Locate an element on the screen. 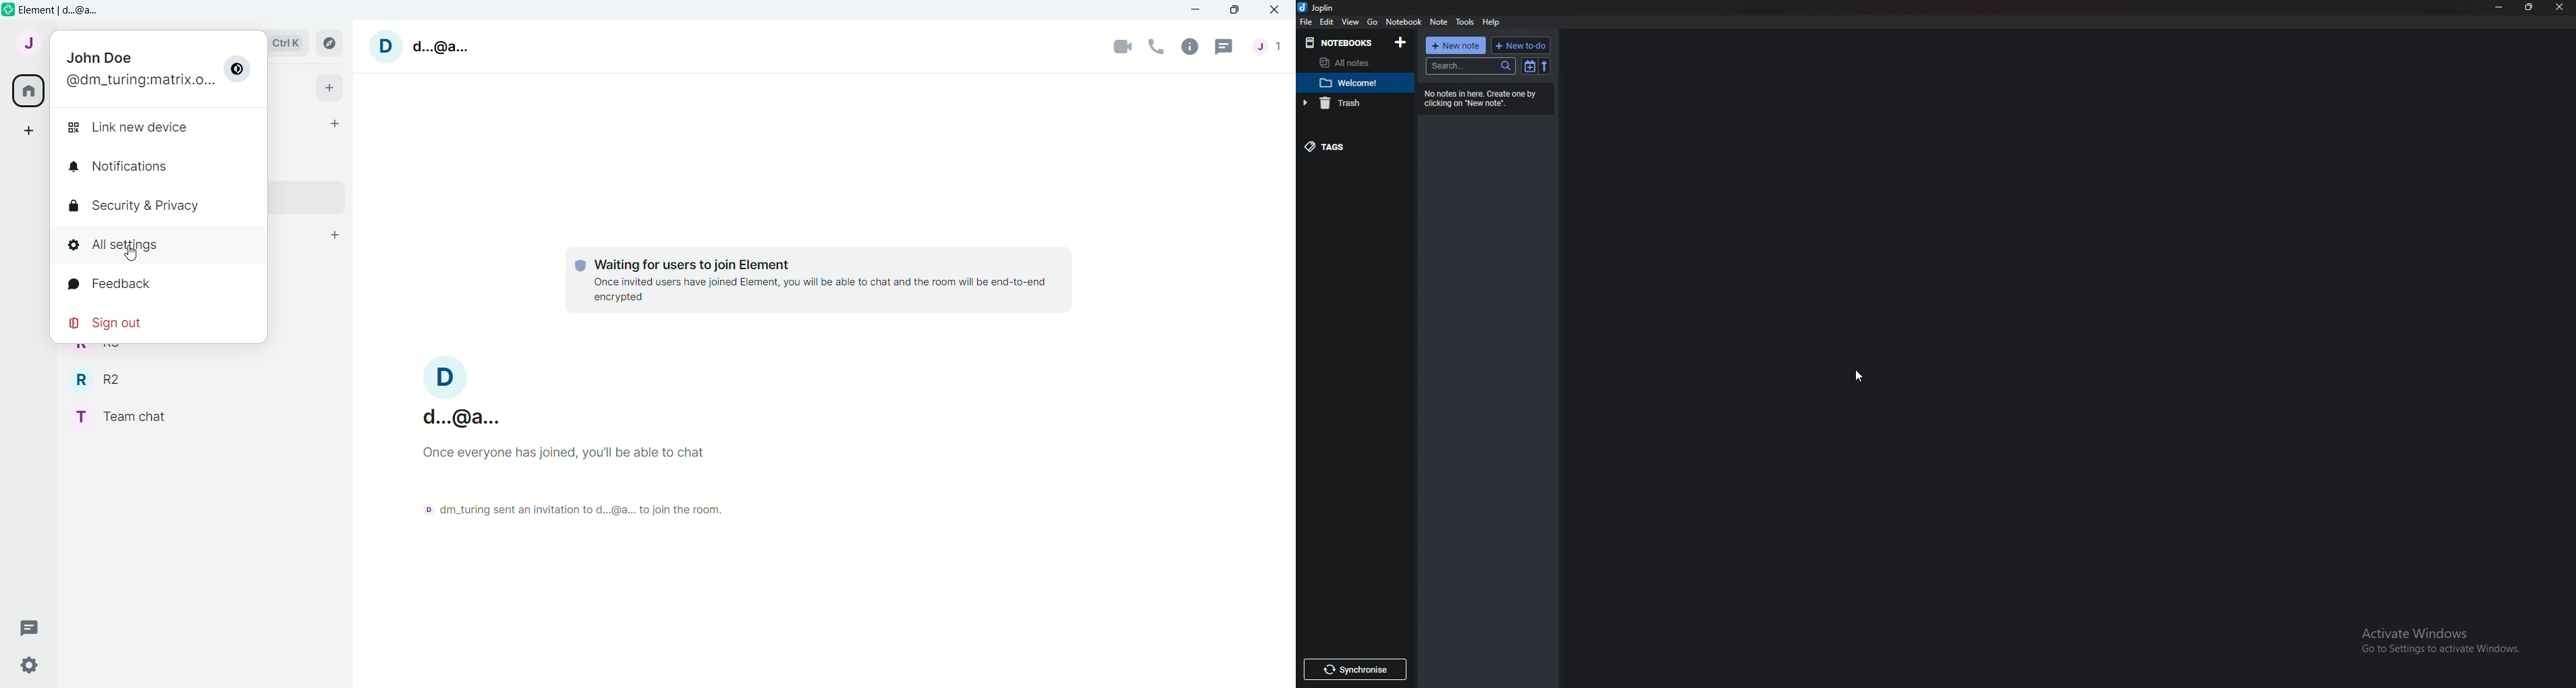  Quick settings is located at coordinates (37, 664).